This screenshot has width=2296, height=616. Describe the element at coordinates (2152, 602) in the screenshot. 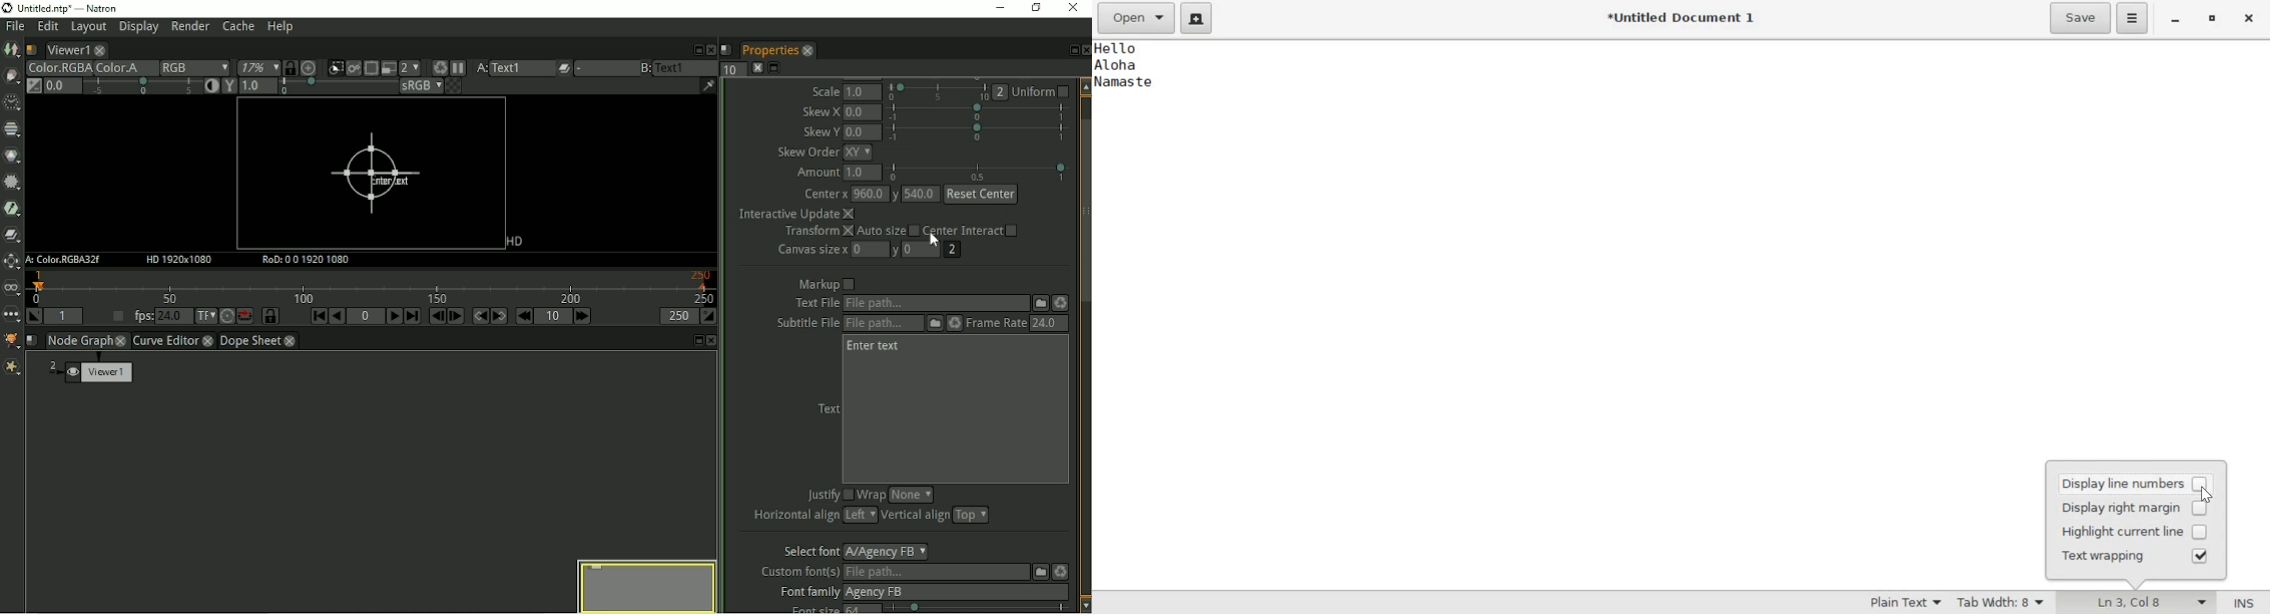

I see `Line and Column Indicator` at that location.